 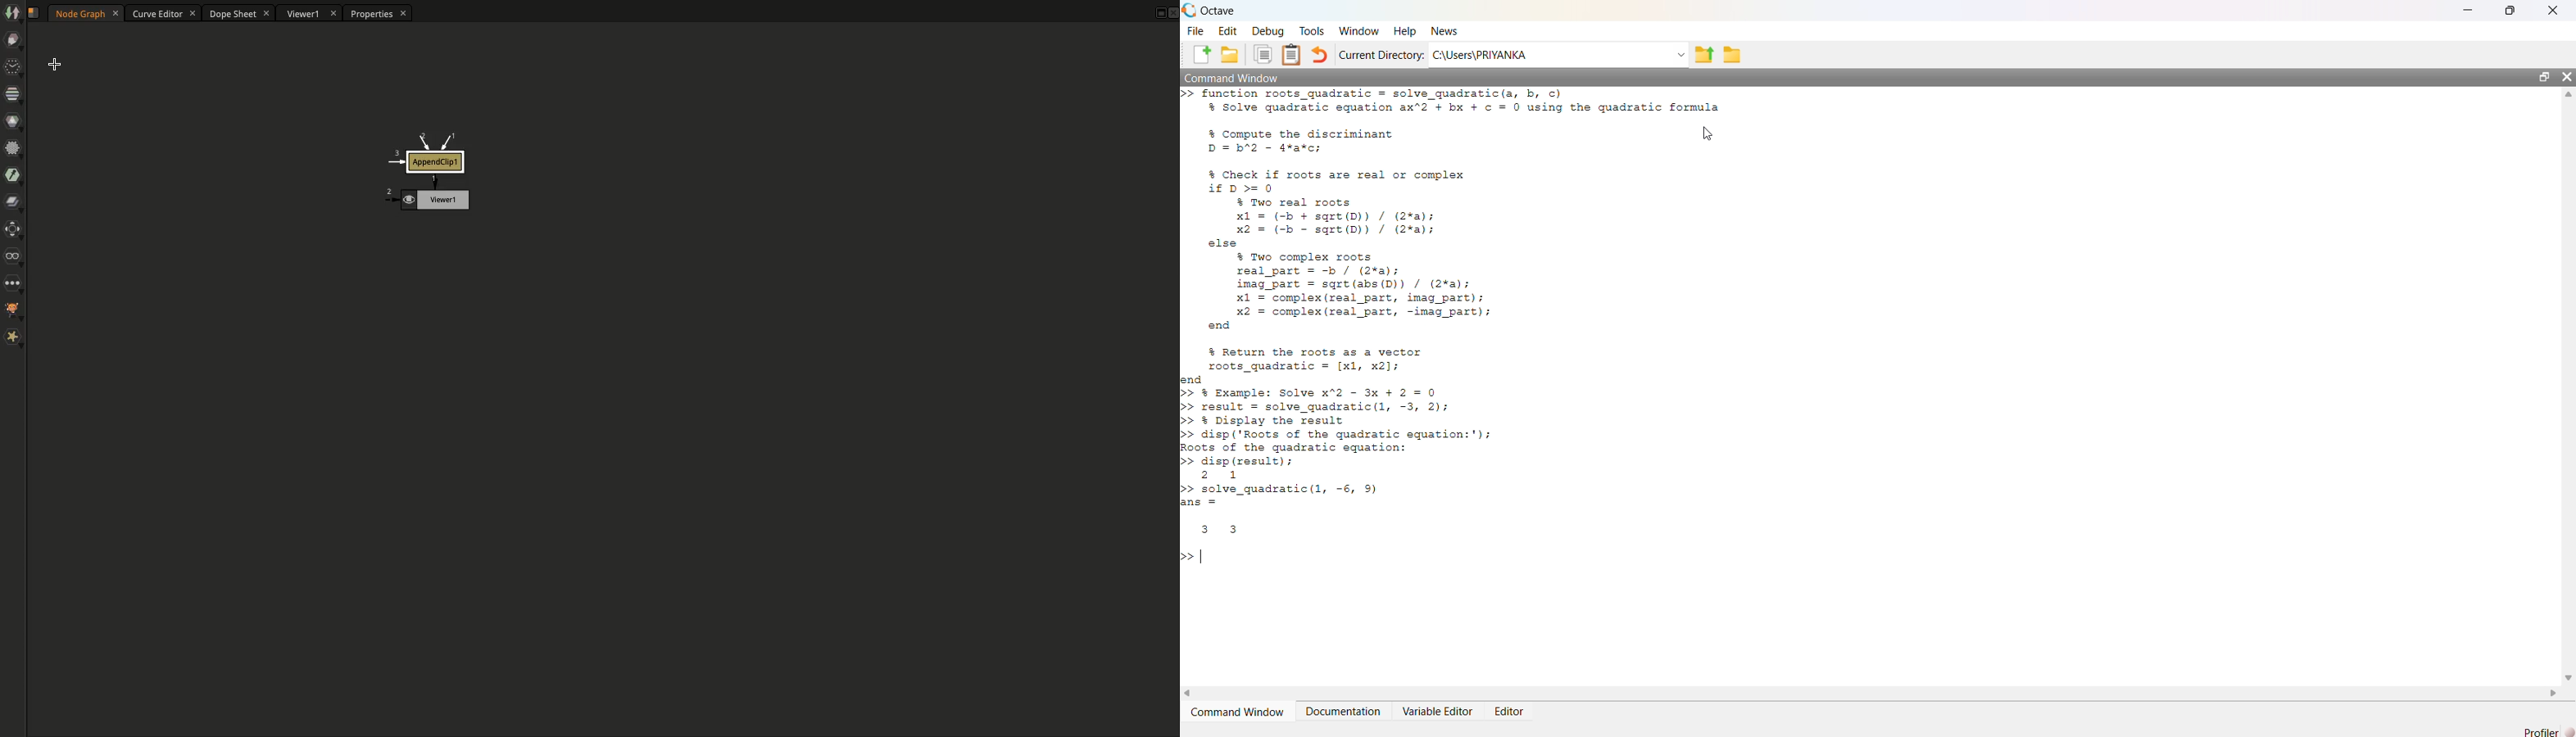 I want to click on GMI, so click(x=14, y=310).